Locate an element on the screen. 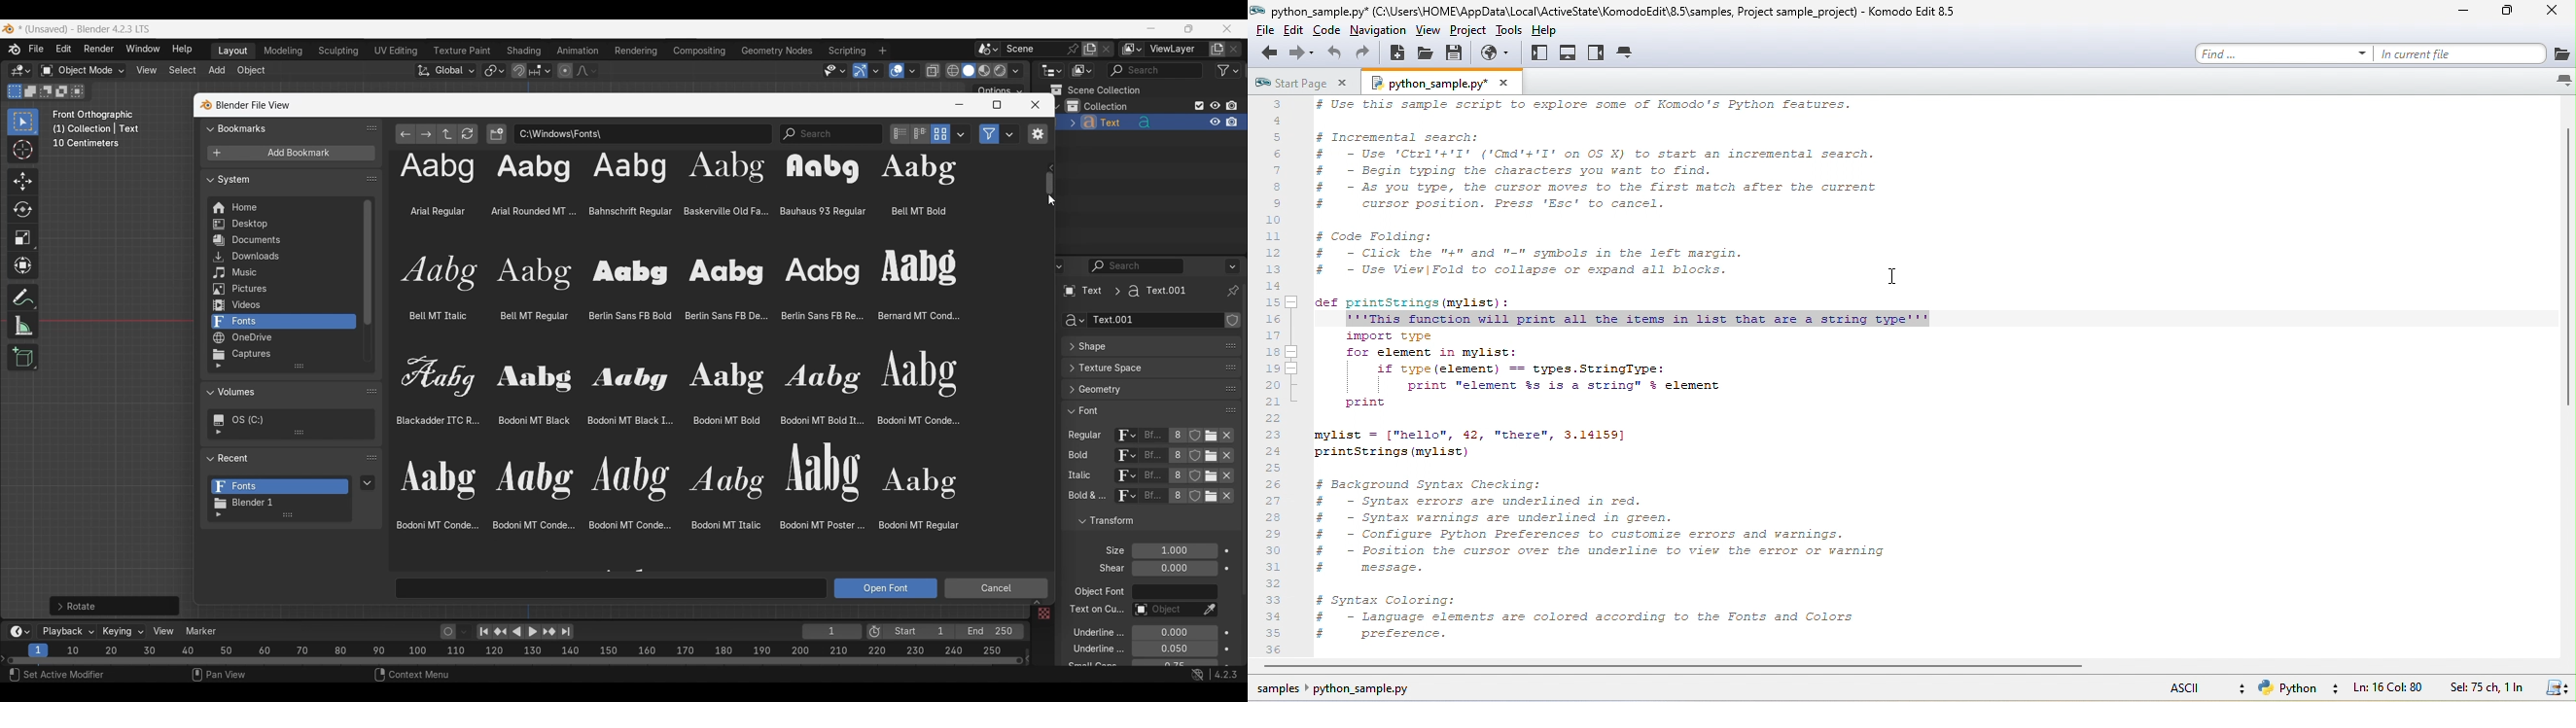 Image resolution: width=2576 pixels, height=728 pixels. vertical scroll bar is located at coordinates (2563, 262).